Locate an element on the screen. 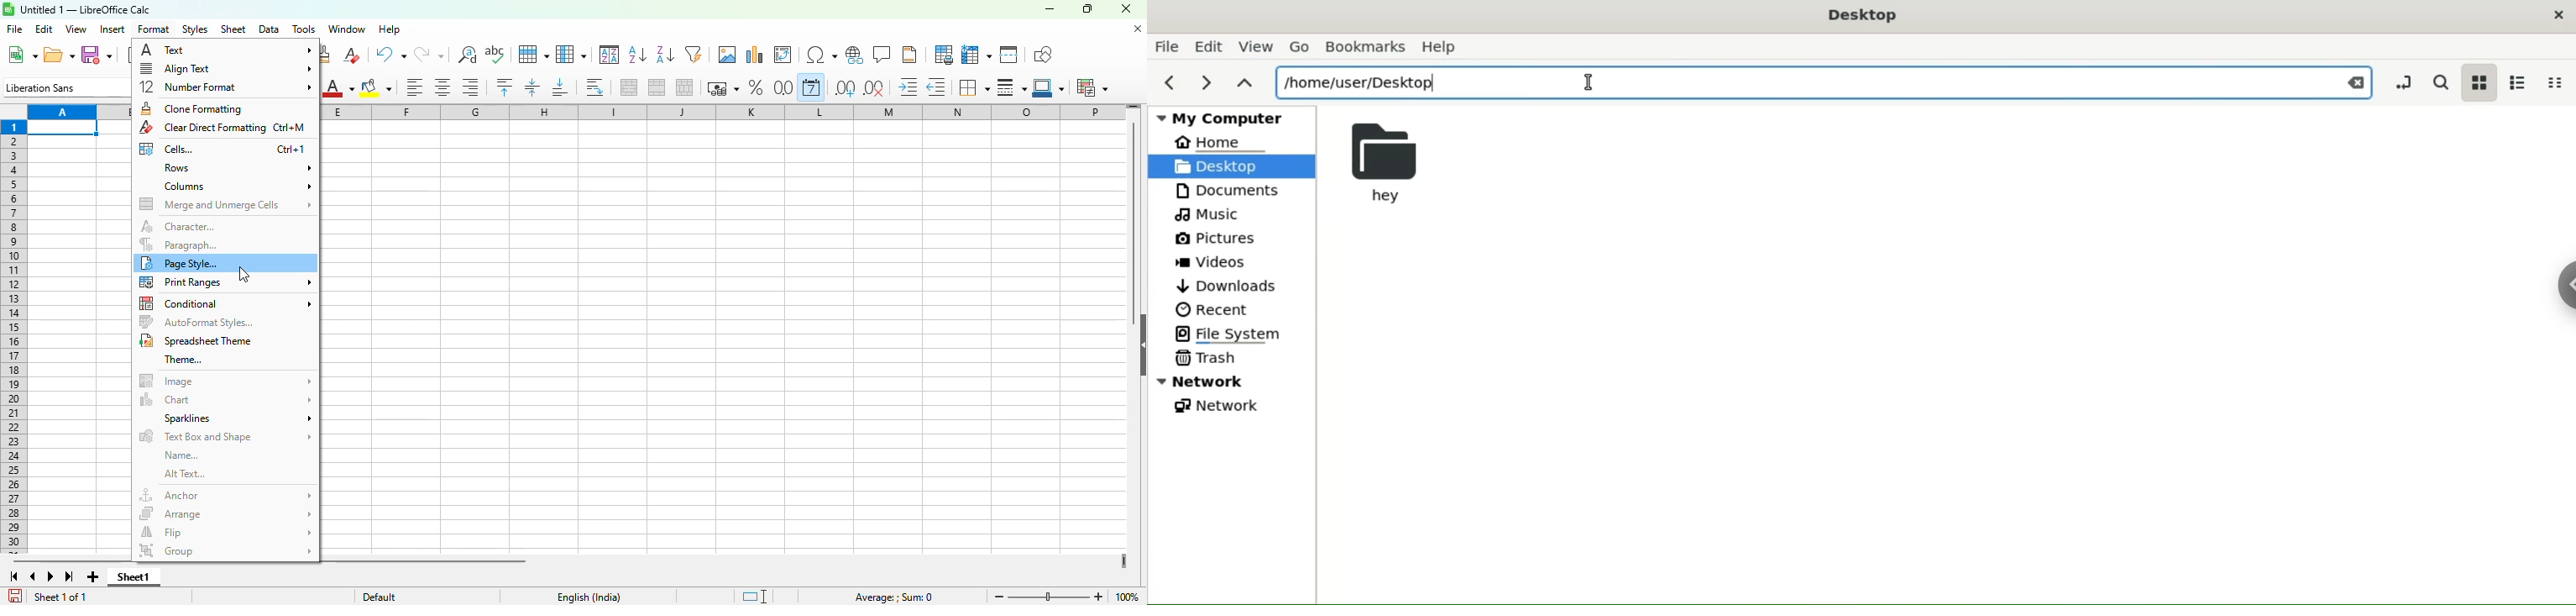 This screenshot has height=616, width=2576. text language is located at coordinates (589, 597).